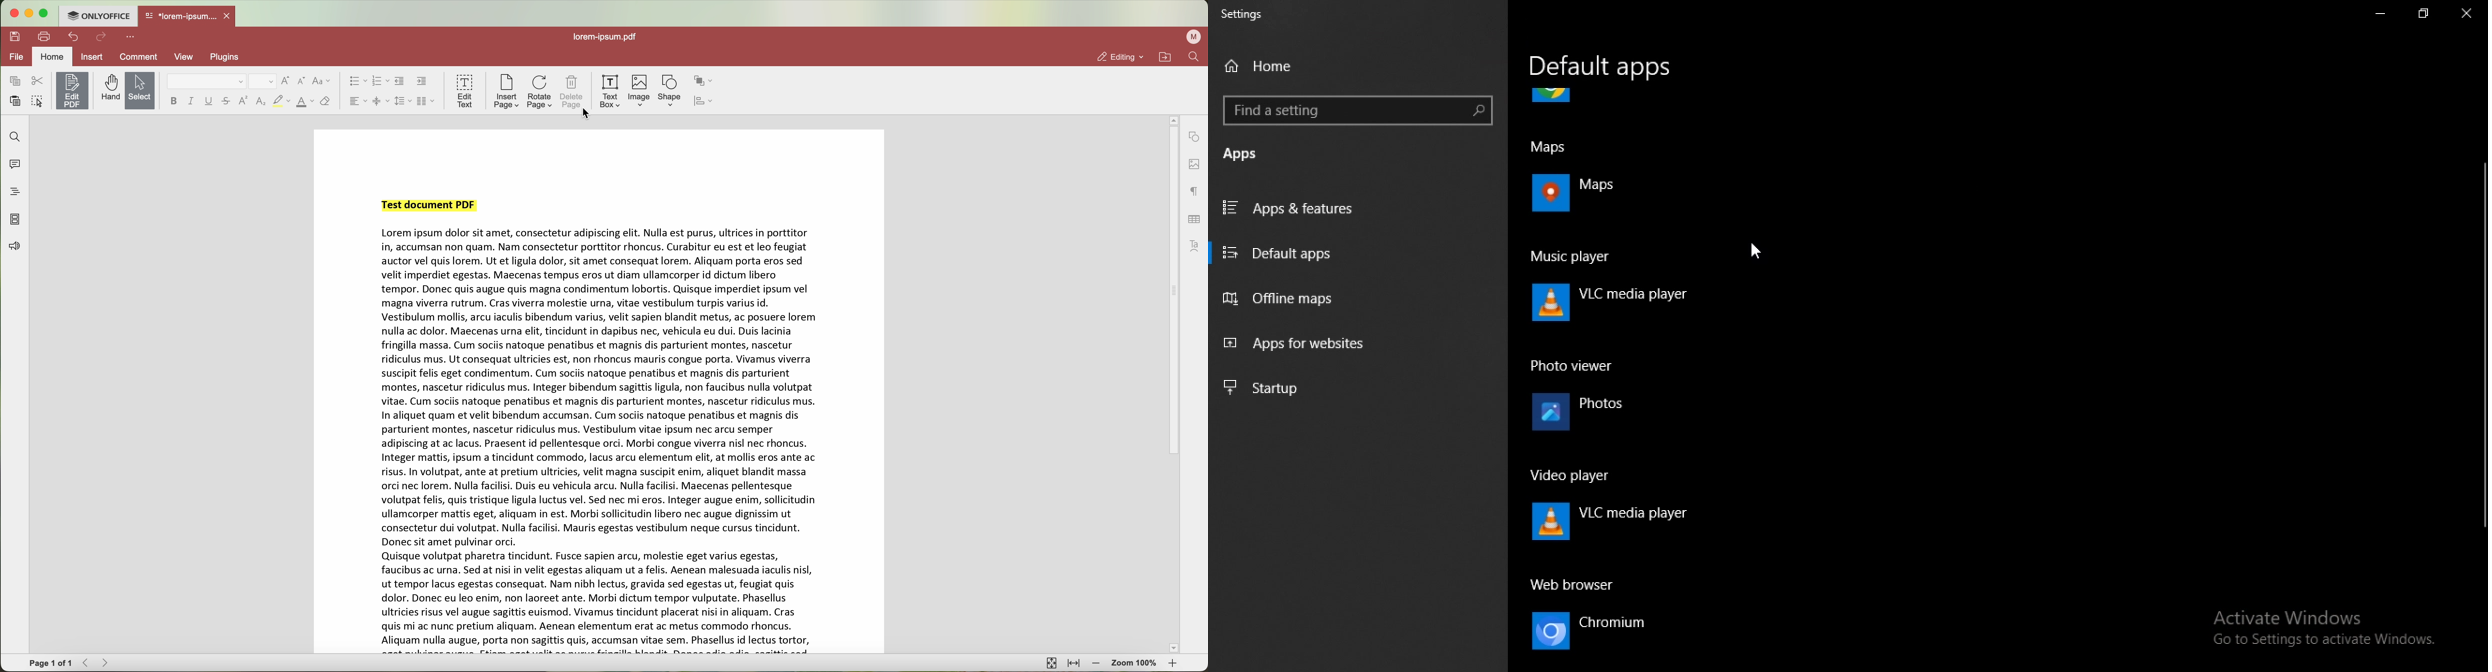 The width and height of the screenshot is (2492, 672). What do you see at coordinates (1194, 194) in the screenshot?
I see `paragraph settings` at bounding box center [1194, 194].